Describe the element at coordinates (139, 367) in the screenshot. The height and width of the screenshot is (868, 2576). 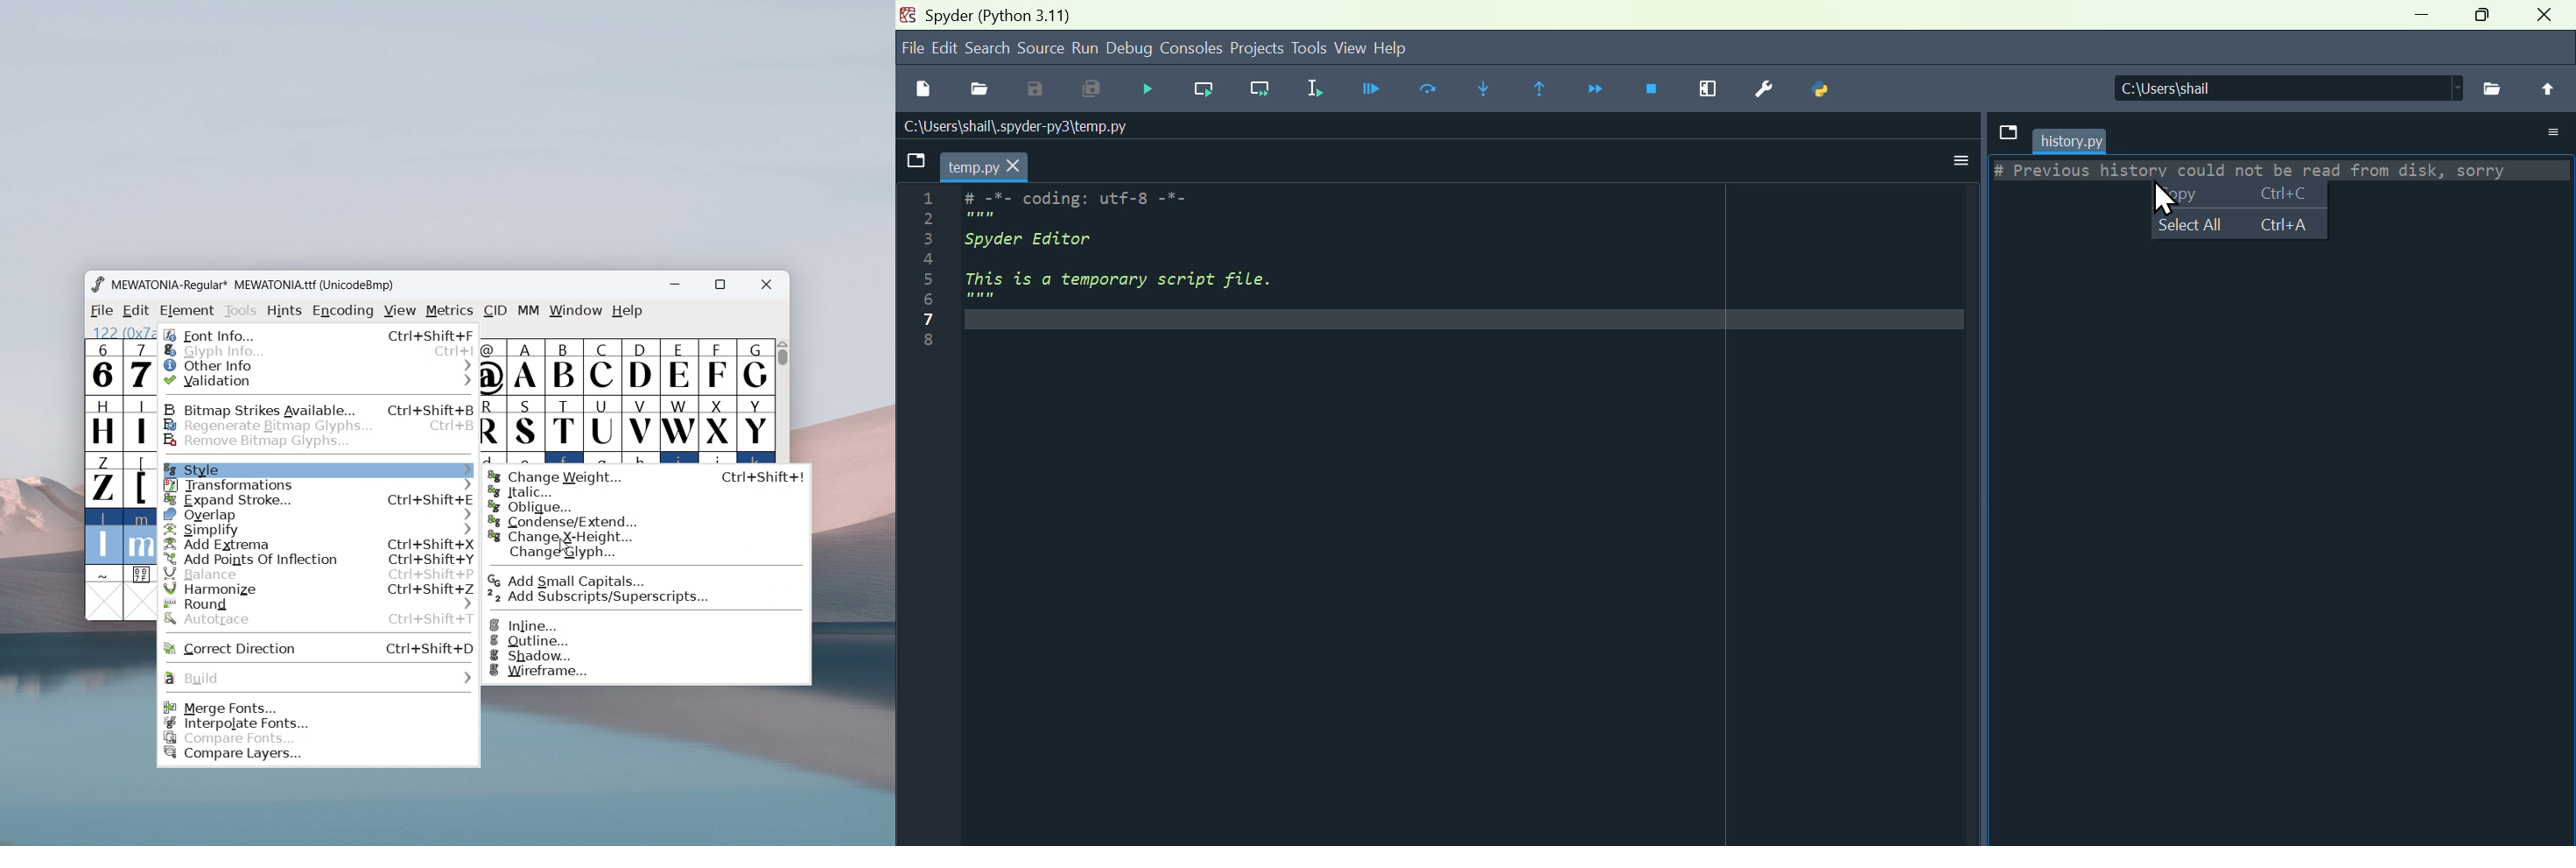
I see `7` at that location.